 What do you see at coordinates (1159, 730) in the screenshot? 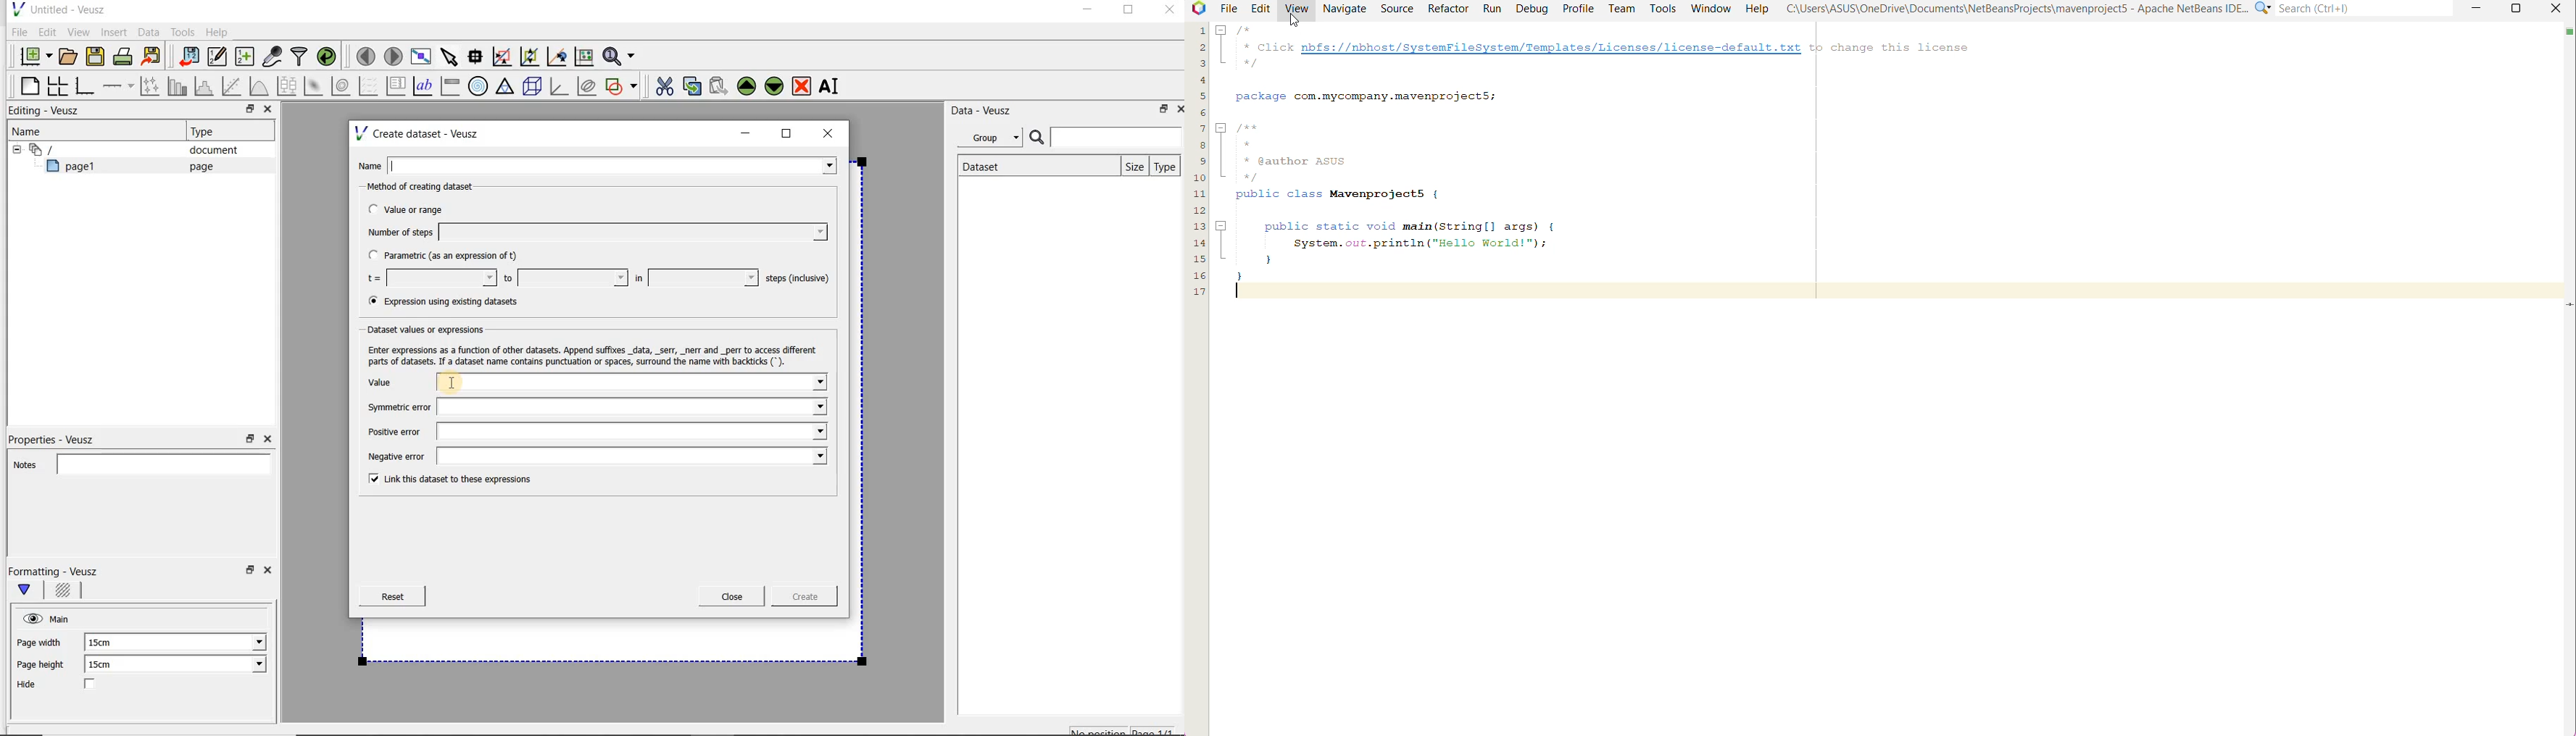
I see `page1/1` at bounding box center [1159, 730].